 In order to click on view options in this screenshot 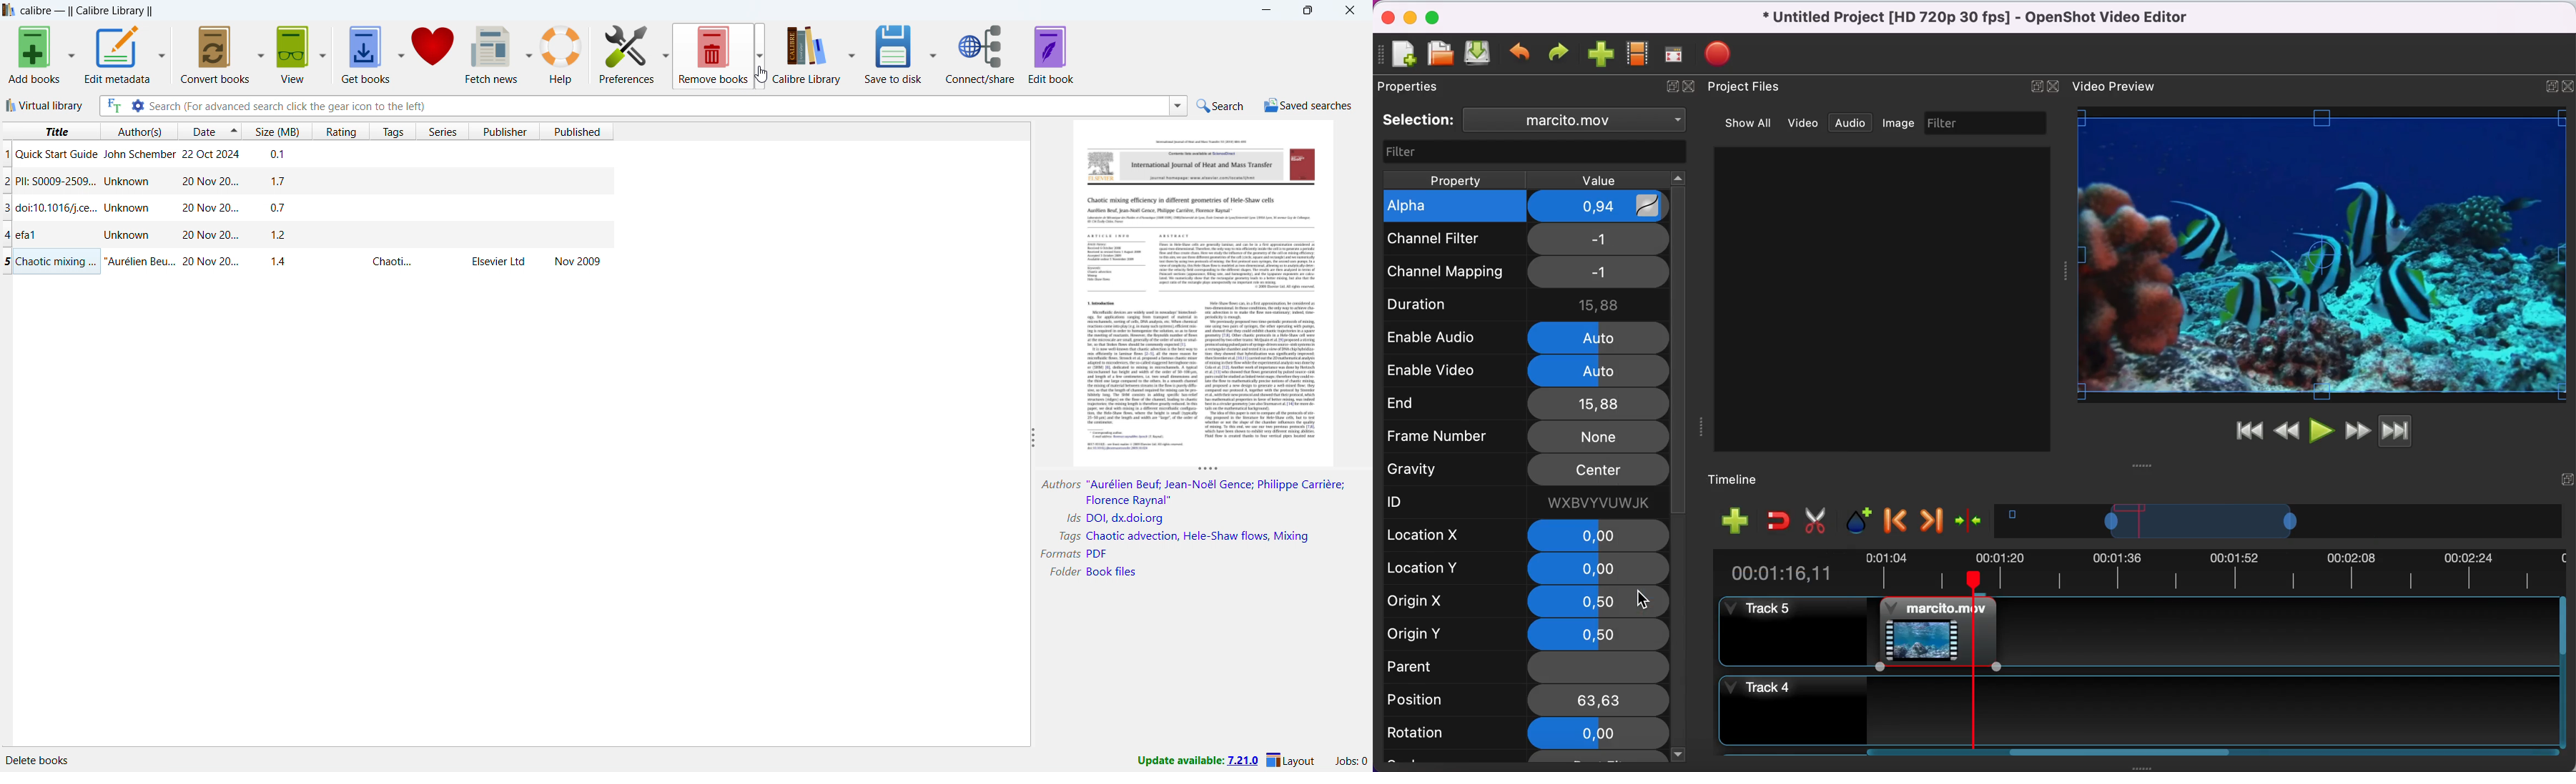, I will do `click(322, 54)`.